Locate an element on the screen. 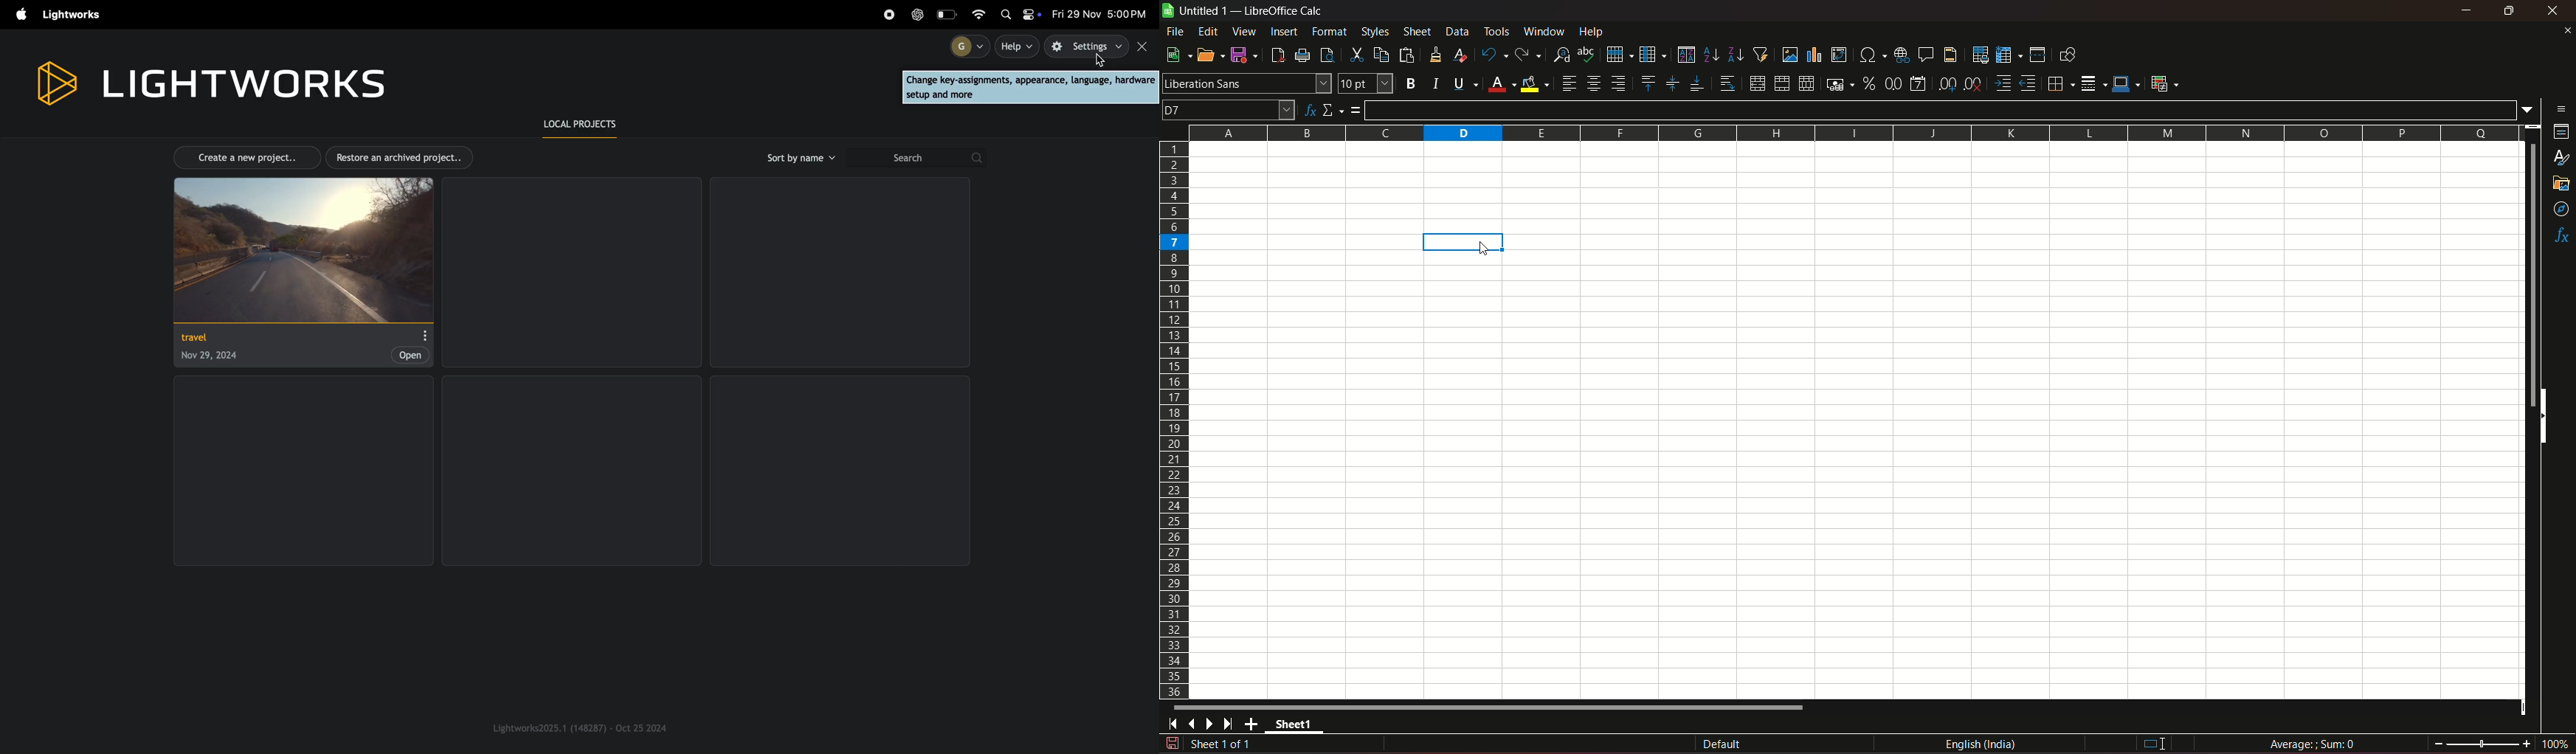 This screenshot has width=2576, height=756. align right is located at coordinates (1620, 83).